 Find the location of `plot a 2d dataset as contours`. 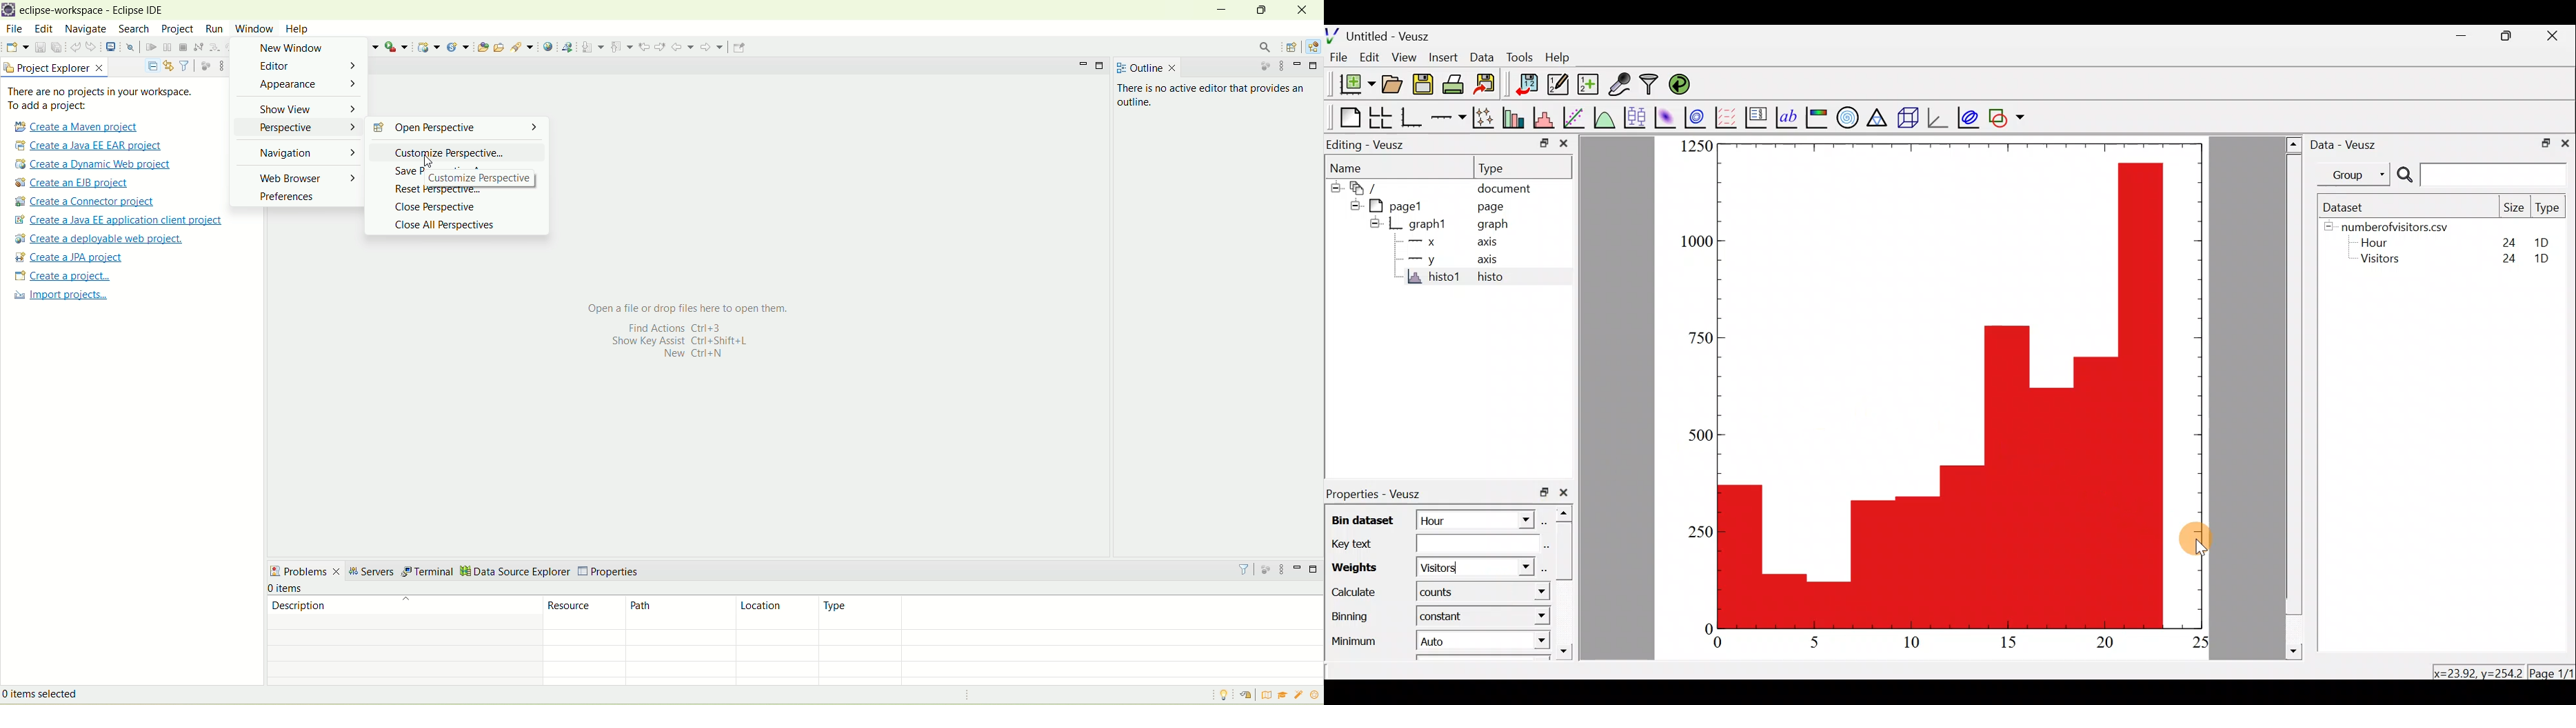

plot a 2d dataset as contours is located at coordinates (1695, 117).